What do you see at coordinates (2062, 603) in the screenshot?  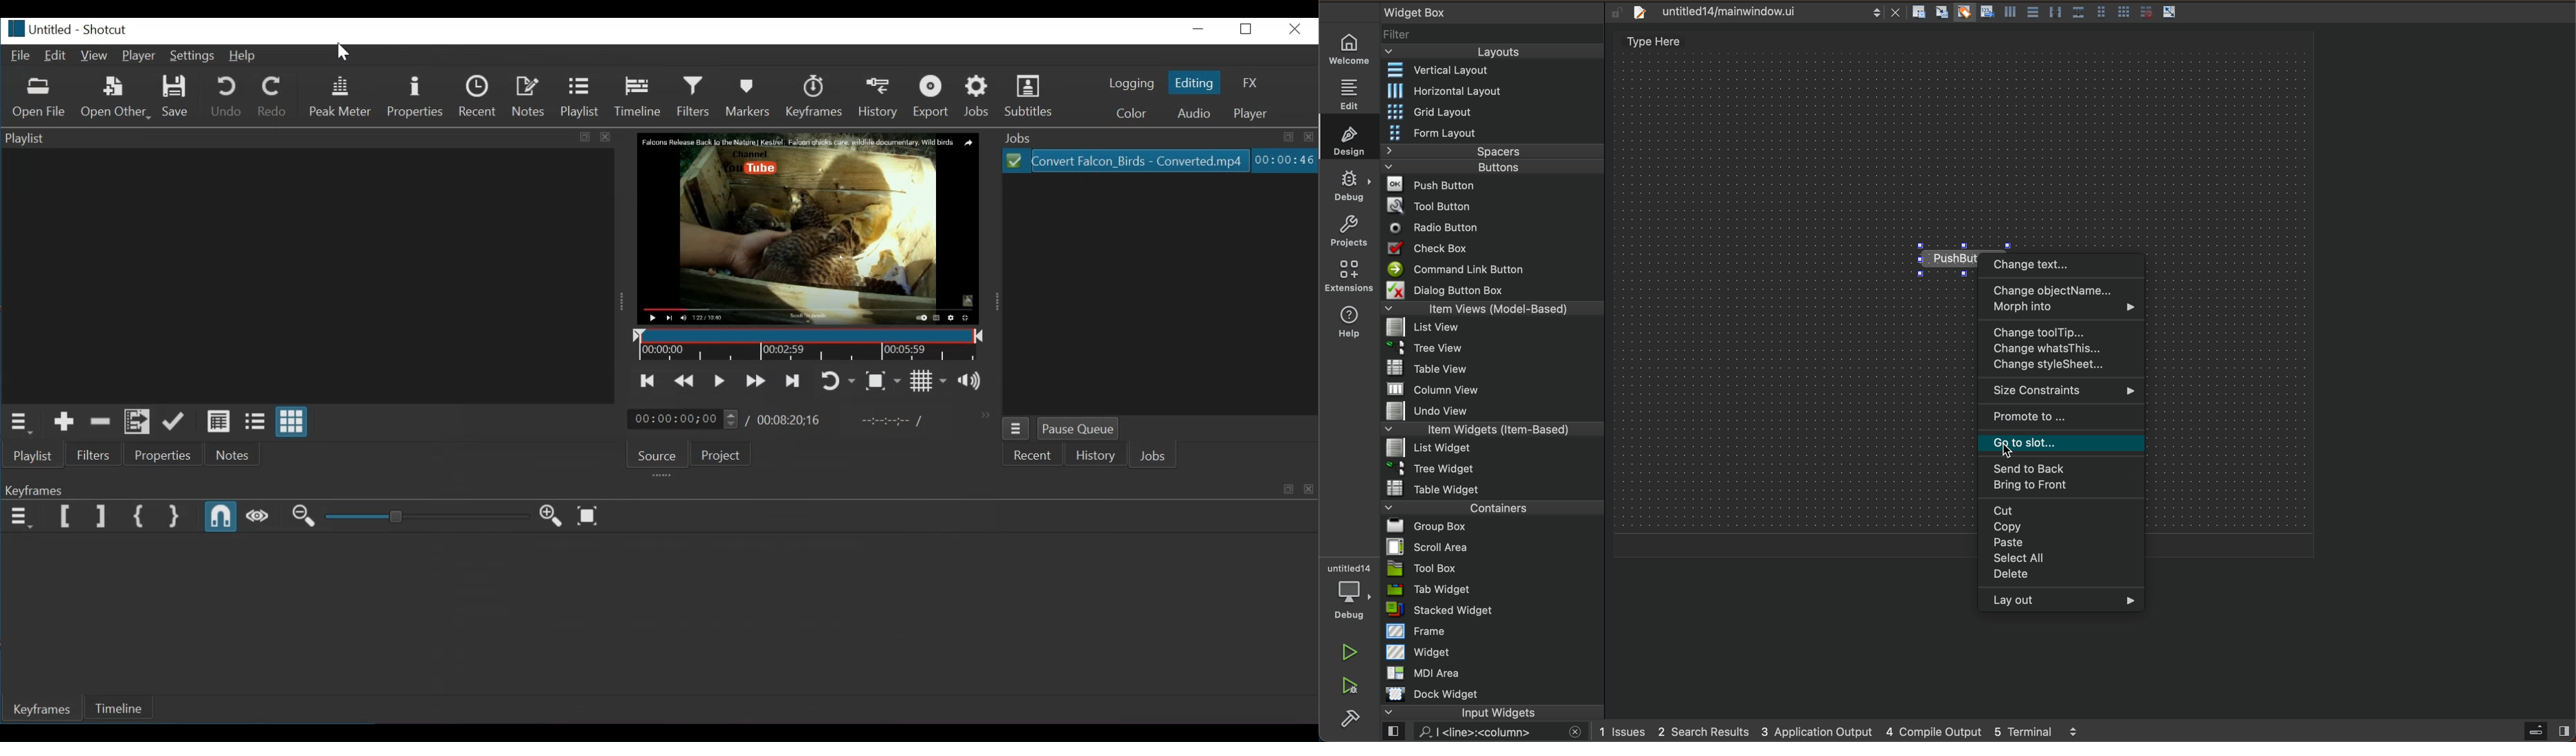 I see `layout` at bounding box center [2062, 603].